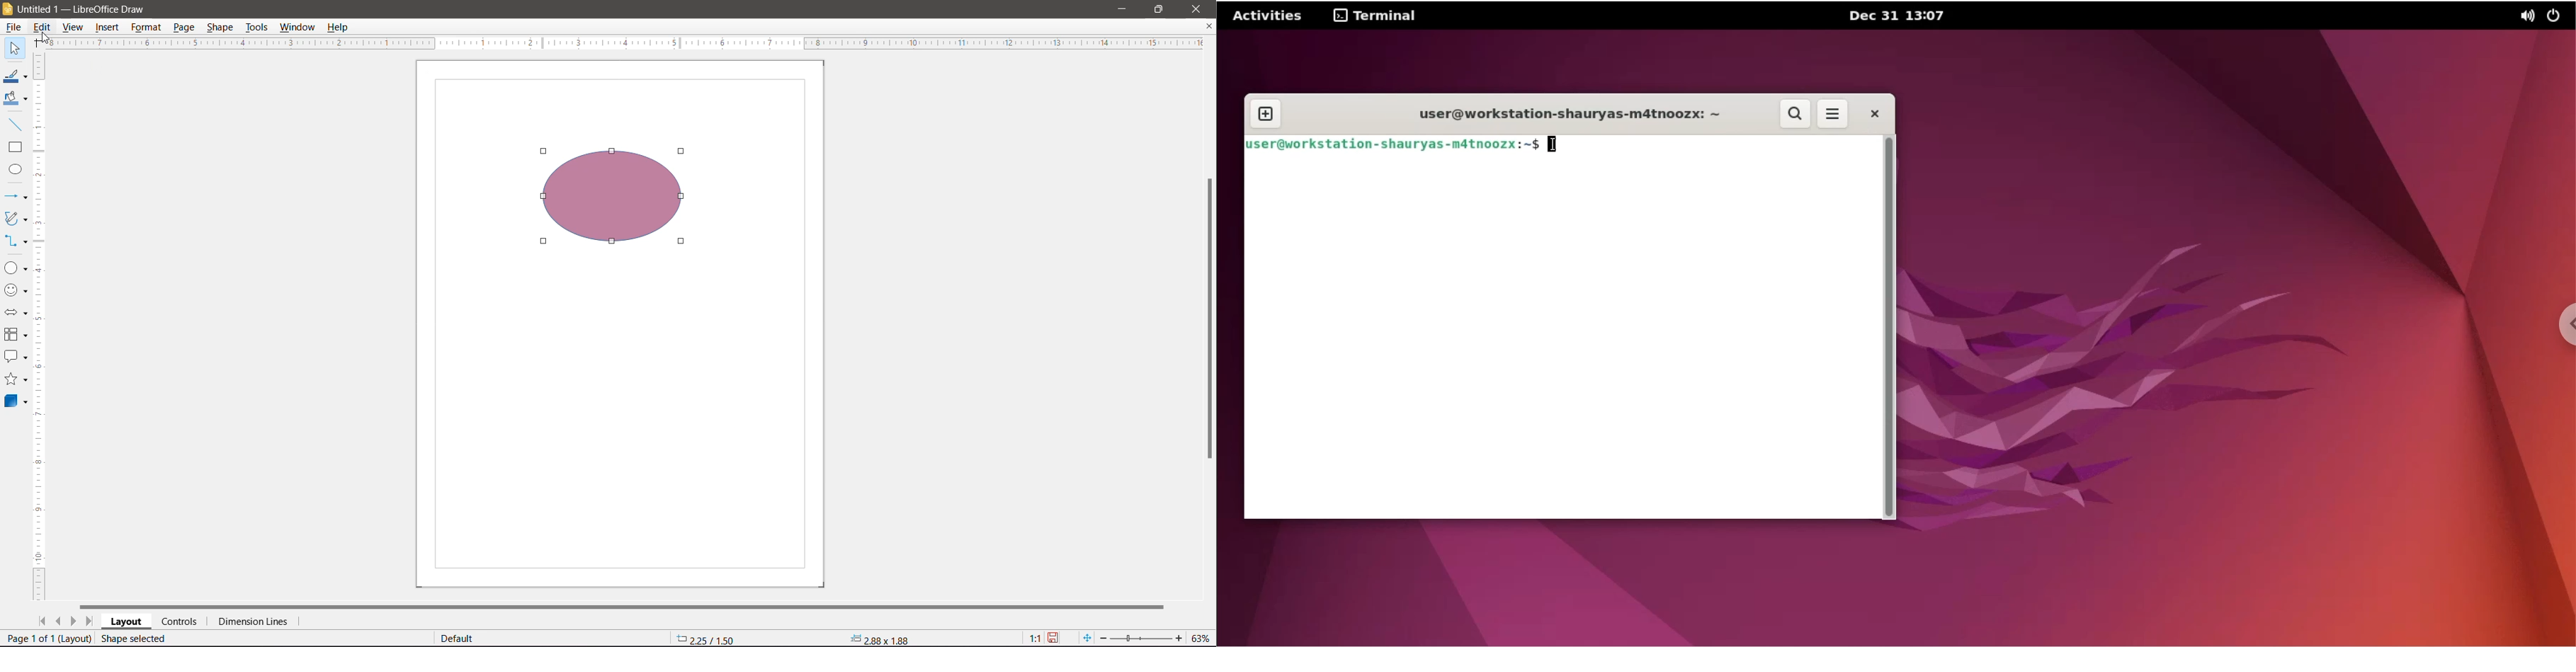 The width and height of the screenshot is (2576, 672). What do you see at coordinates (1035, 639) in the screenshot?
I see `Scaling factor of the document` at bounding box center [1035, 639].